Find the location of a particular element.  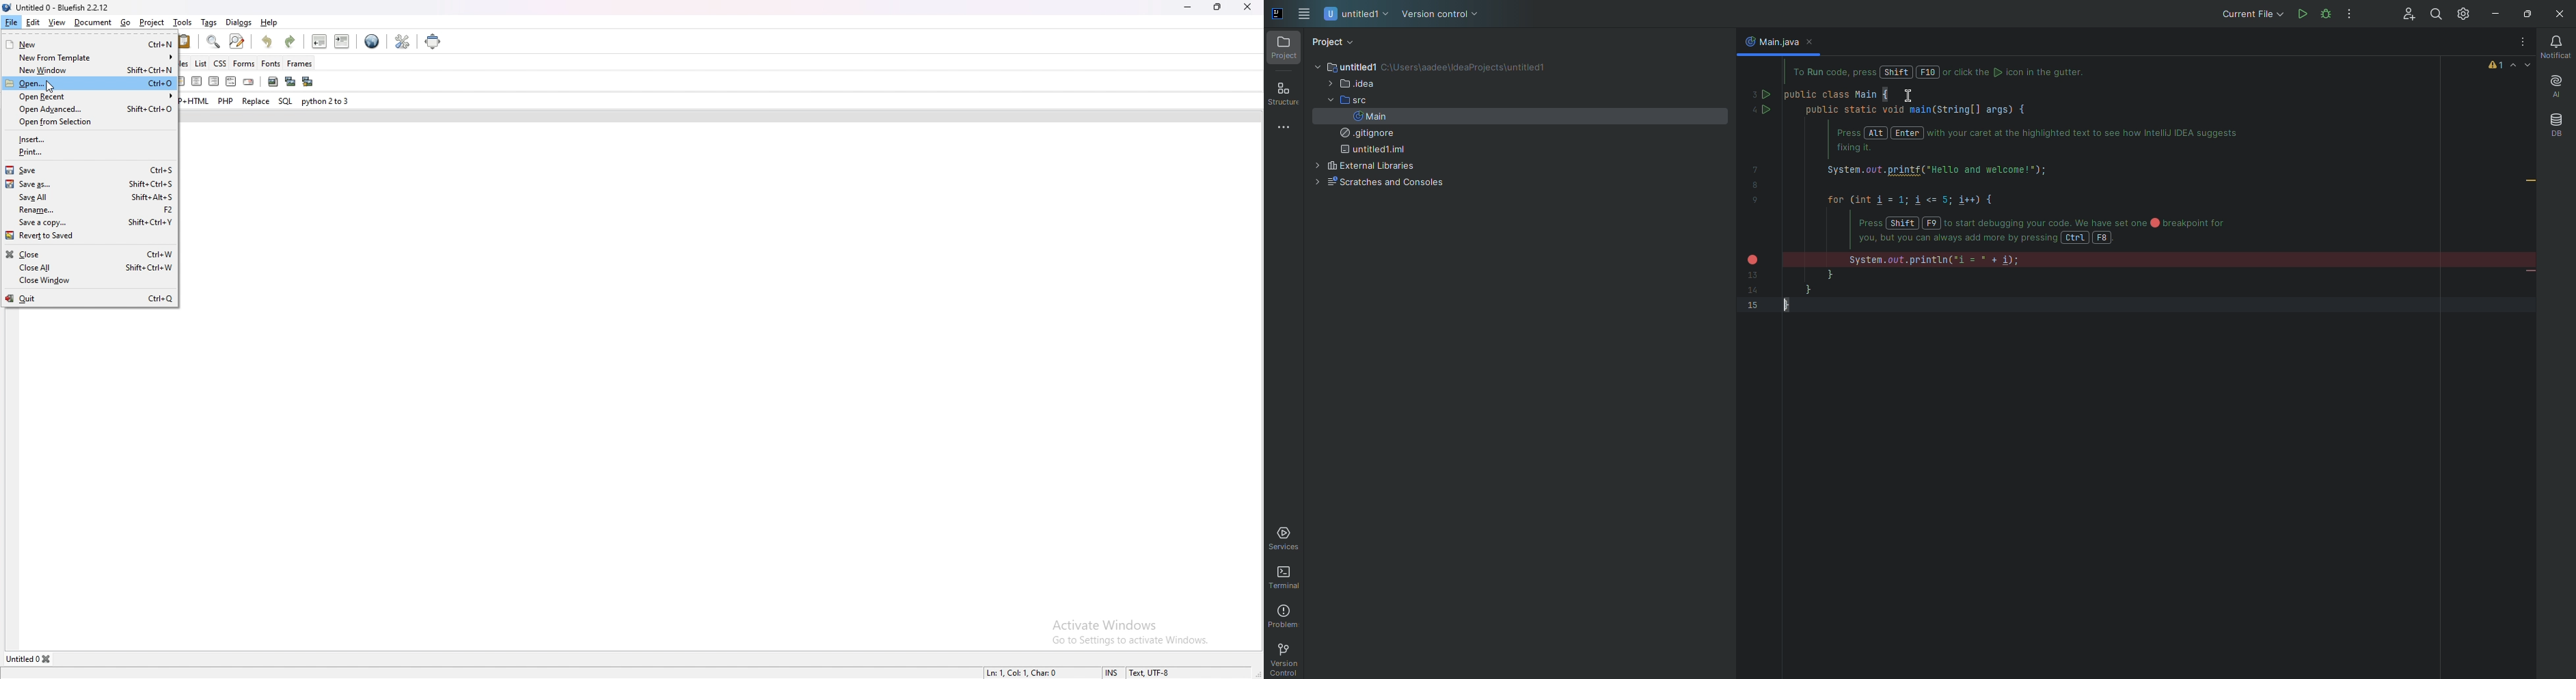

cursor is located at coordinates (53, 86).